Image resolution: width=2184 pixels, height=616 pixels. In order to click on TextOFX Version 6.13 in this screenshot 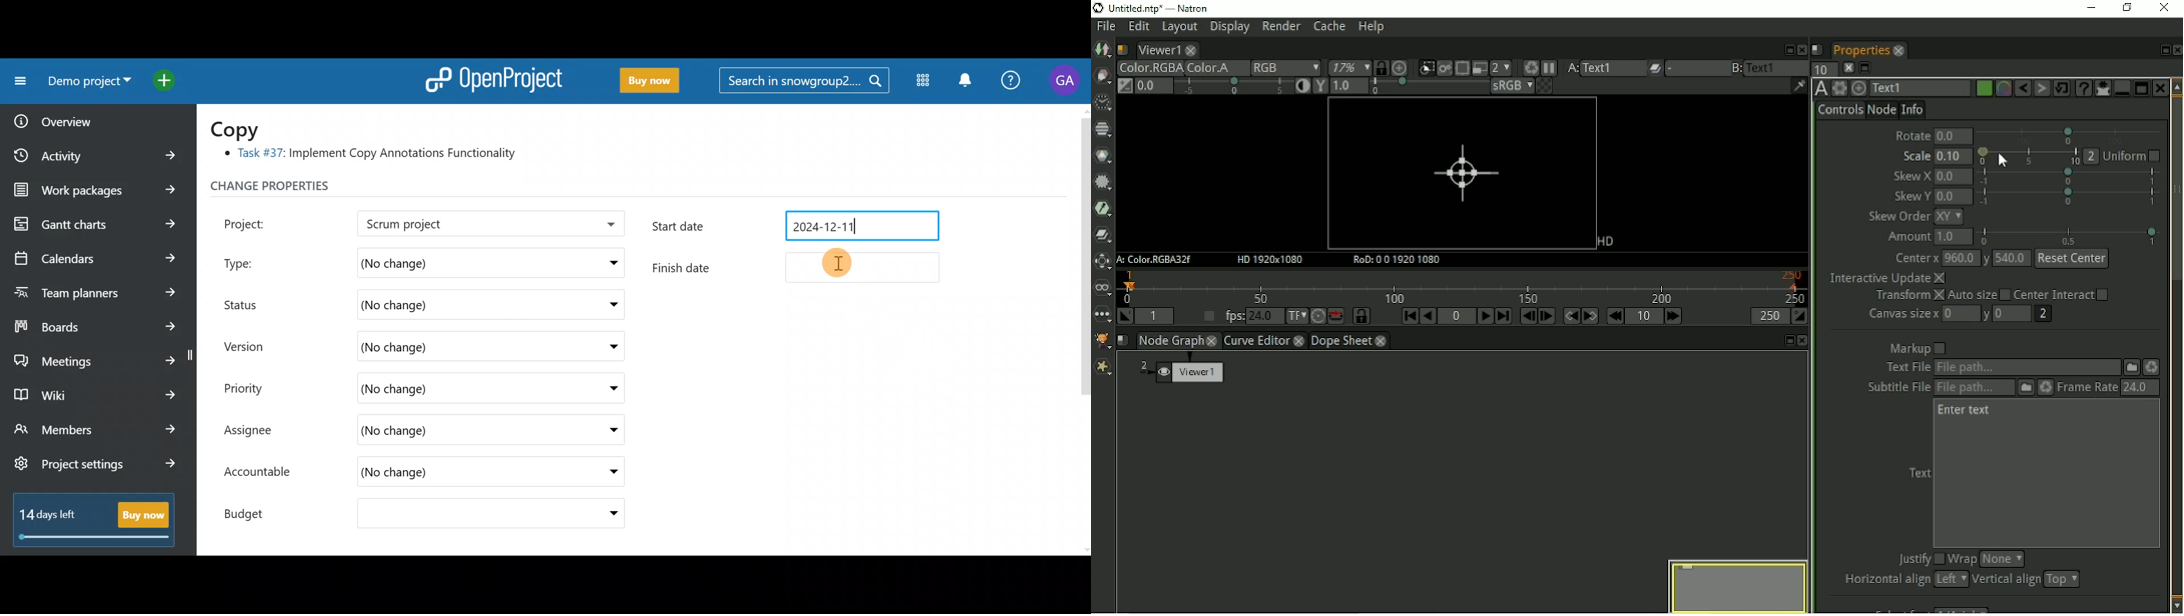, I will do `click(1820, 89)`.